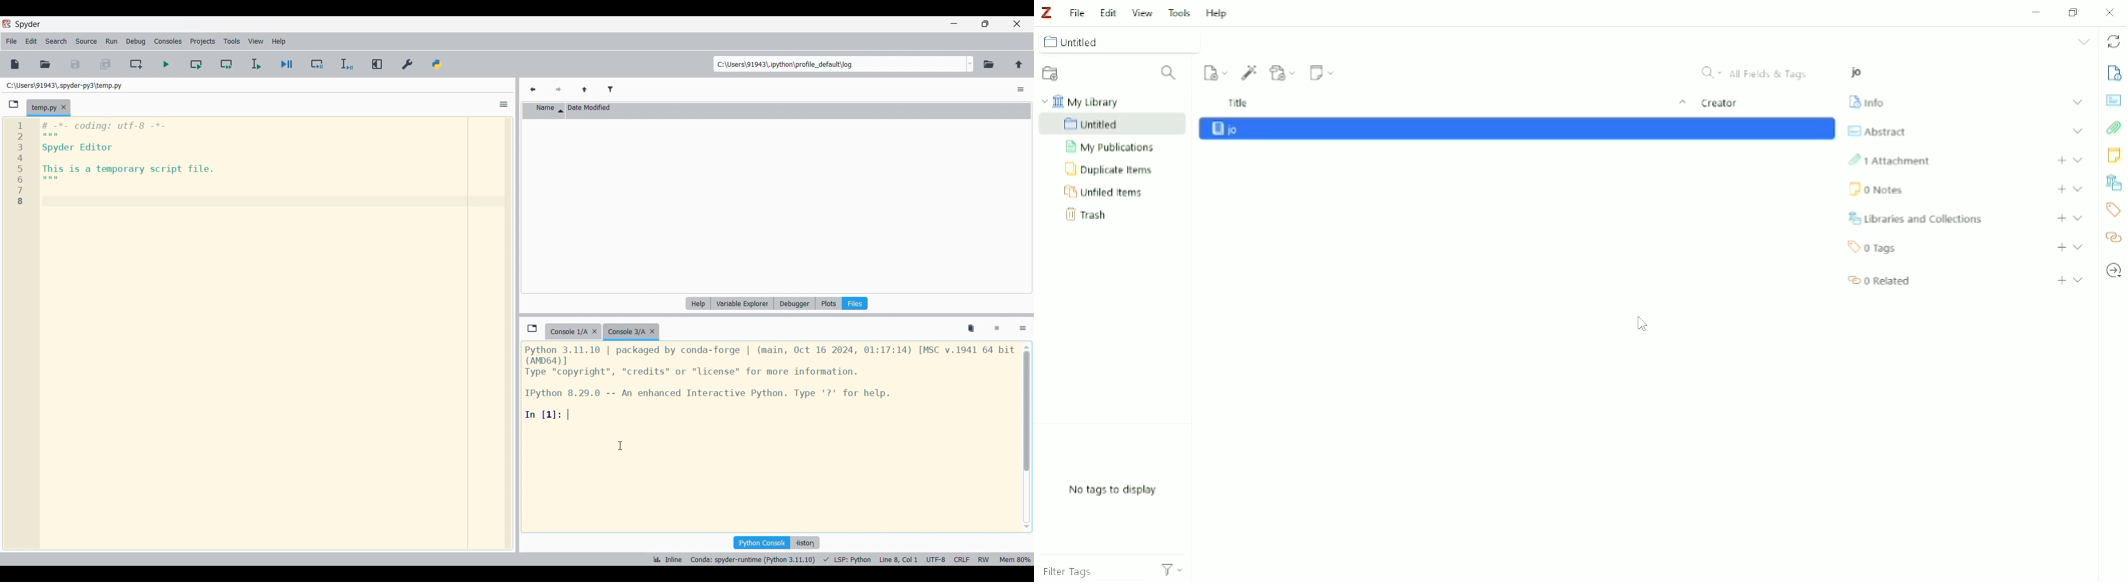  I want to click on Filter, so click(611, 90).